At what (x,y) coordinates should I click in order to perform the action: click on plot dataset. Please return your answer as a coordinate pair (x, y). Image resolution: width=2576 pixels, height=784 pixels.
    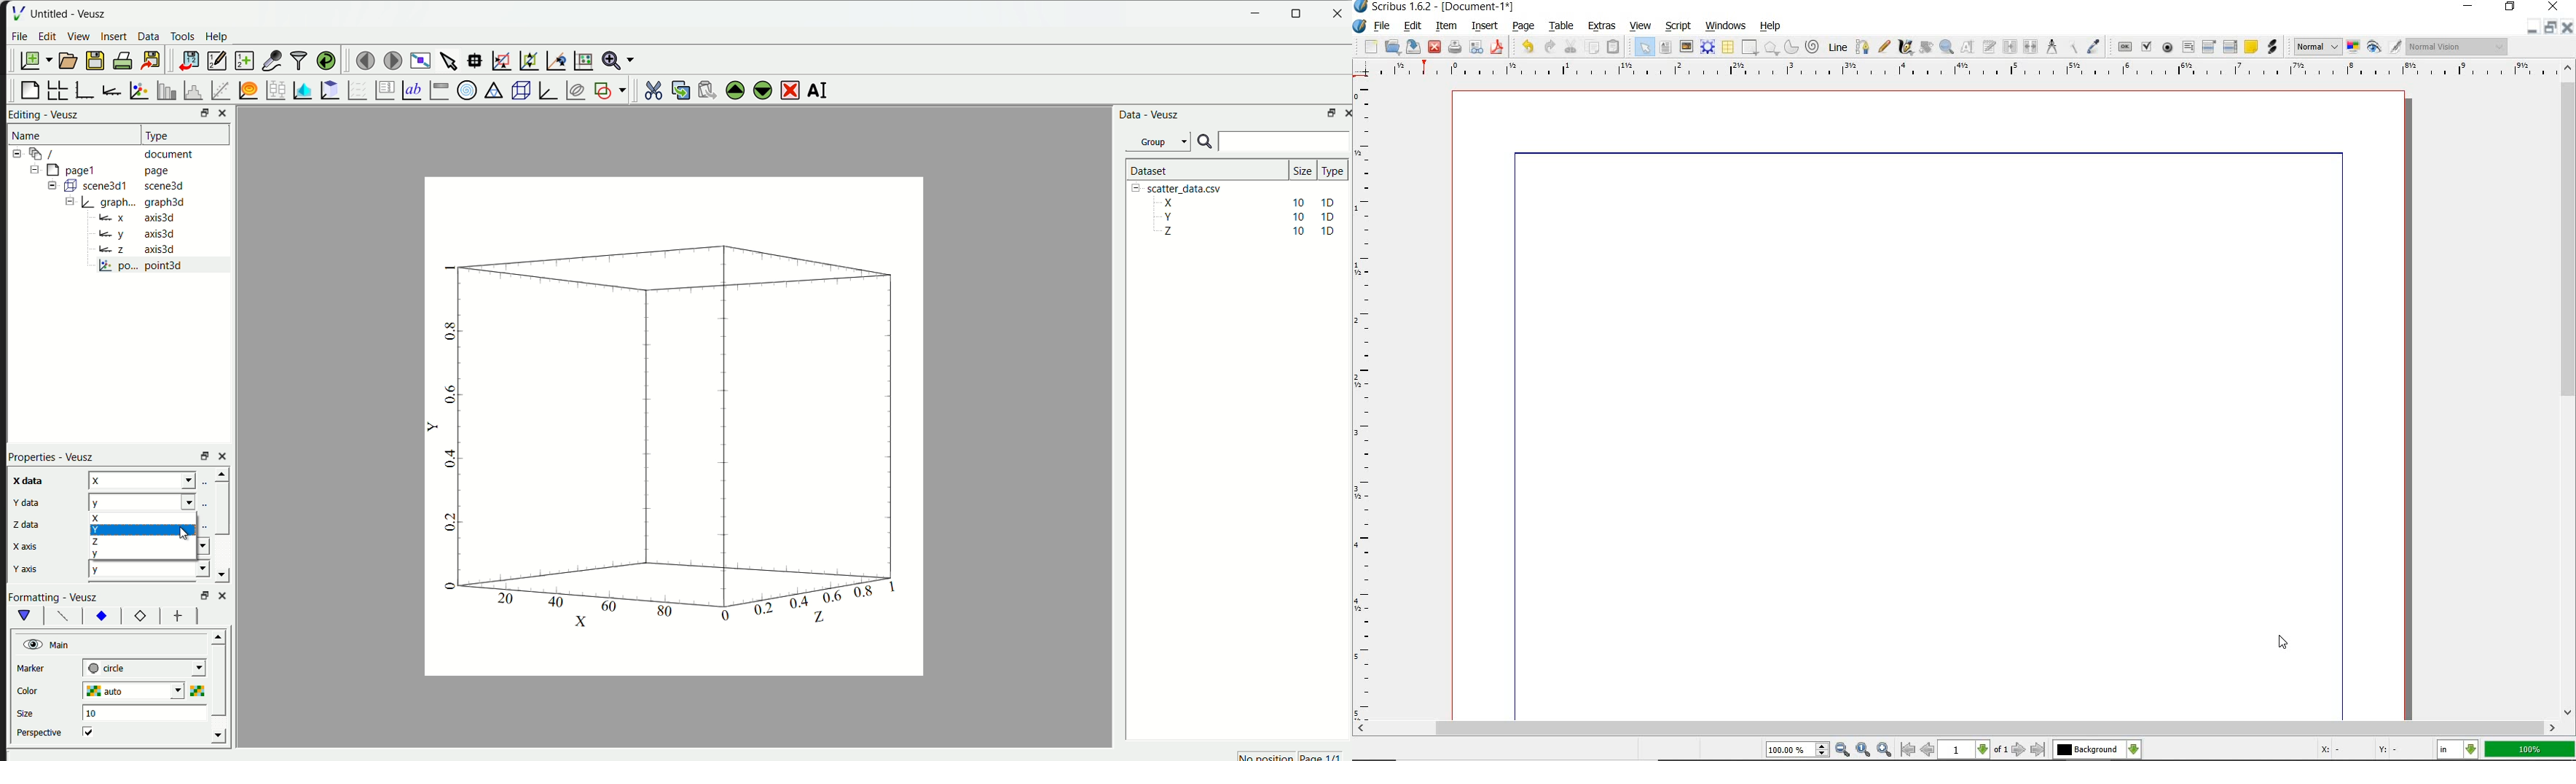
    Looking at the image, I should click on (300, 89).